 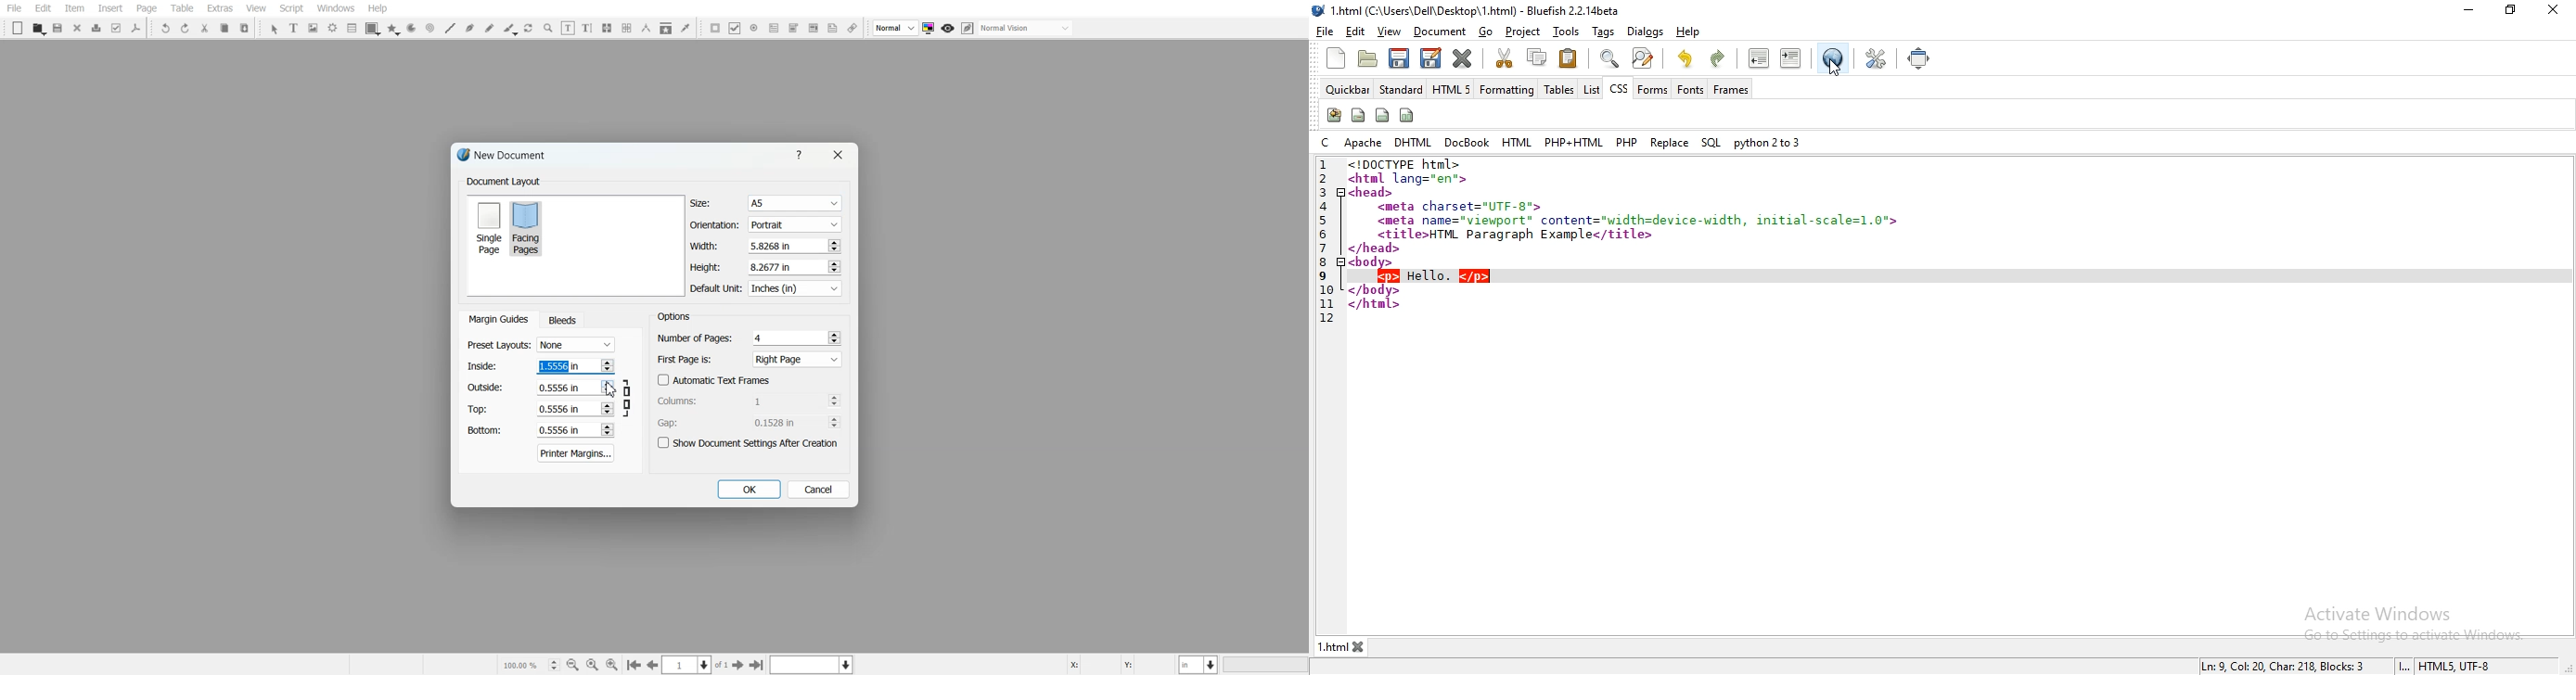 What do you see at coordinates (686, 27) in the screenshot?
I see `Eye Dropper` at bounding box center [686, 27].